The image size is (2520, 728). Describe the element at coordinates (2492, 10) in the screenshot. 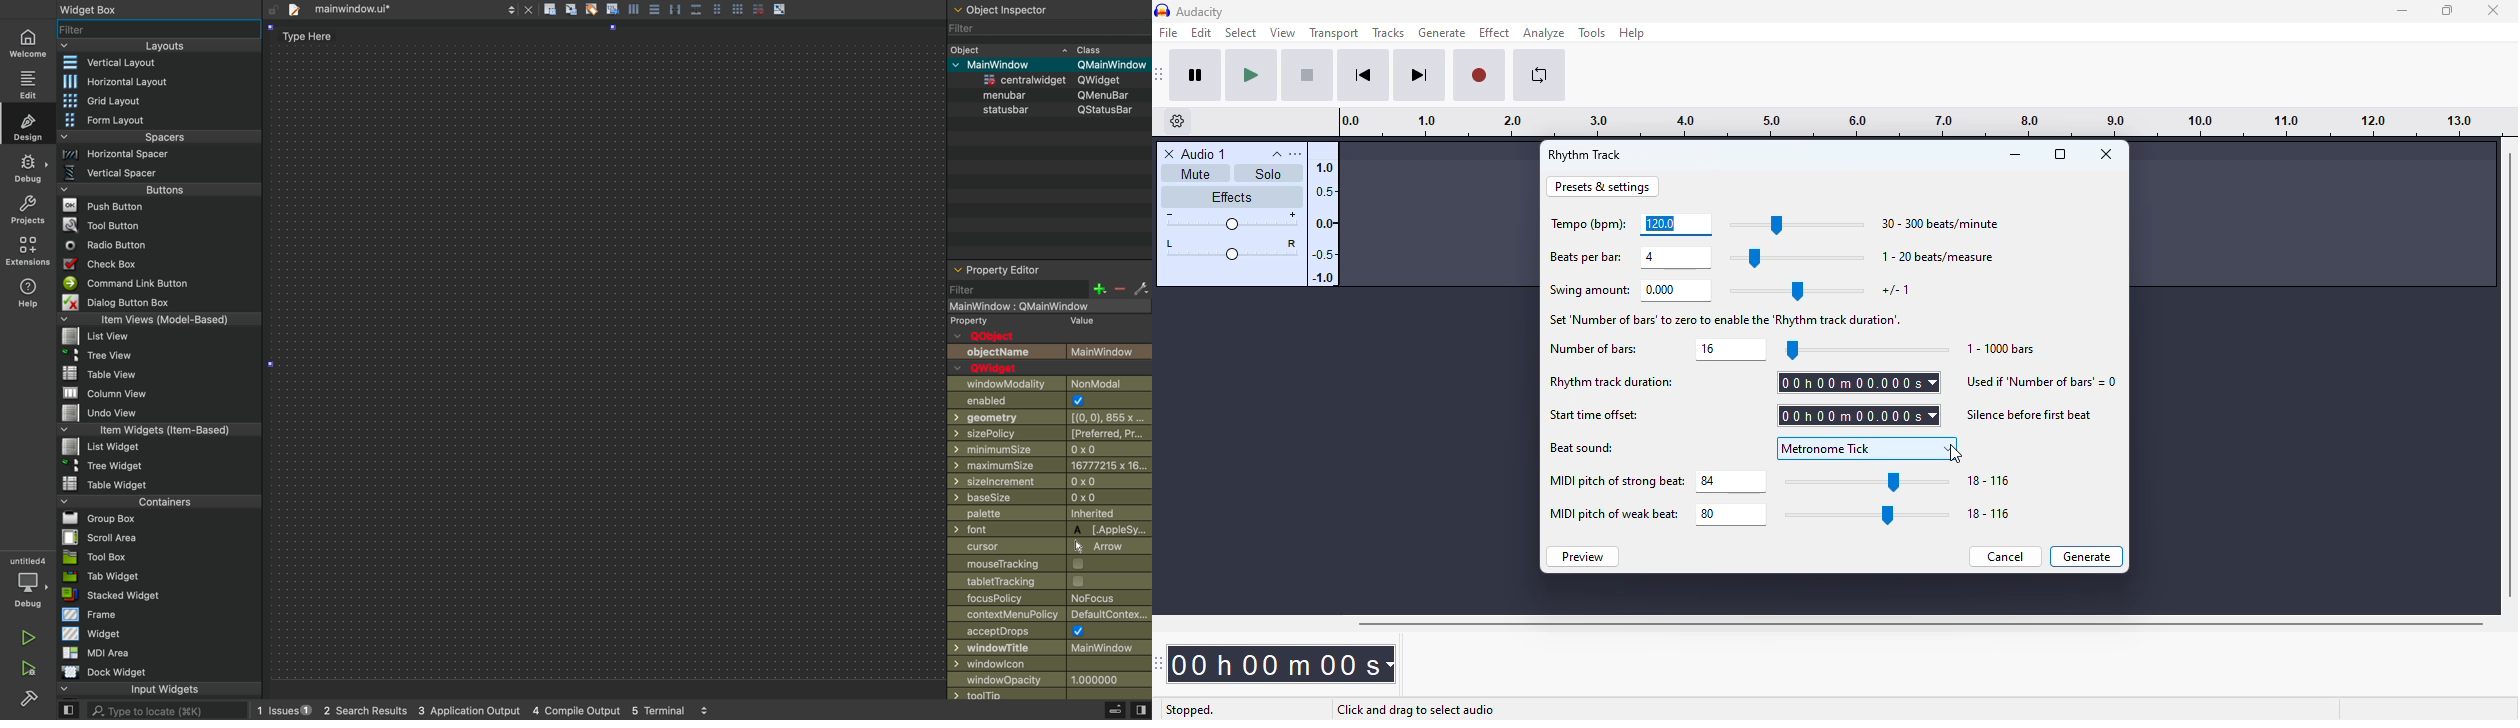

I see `close` at that location.